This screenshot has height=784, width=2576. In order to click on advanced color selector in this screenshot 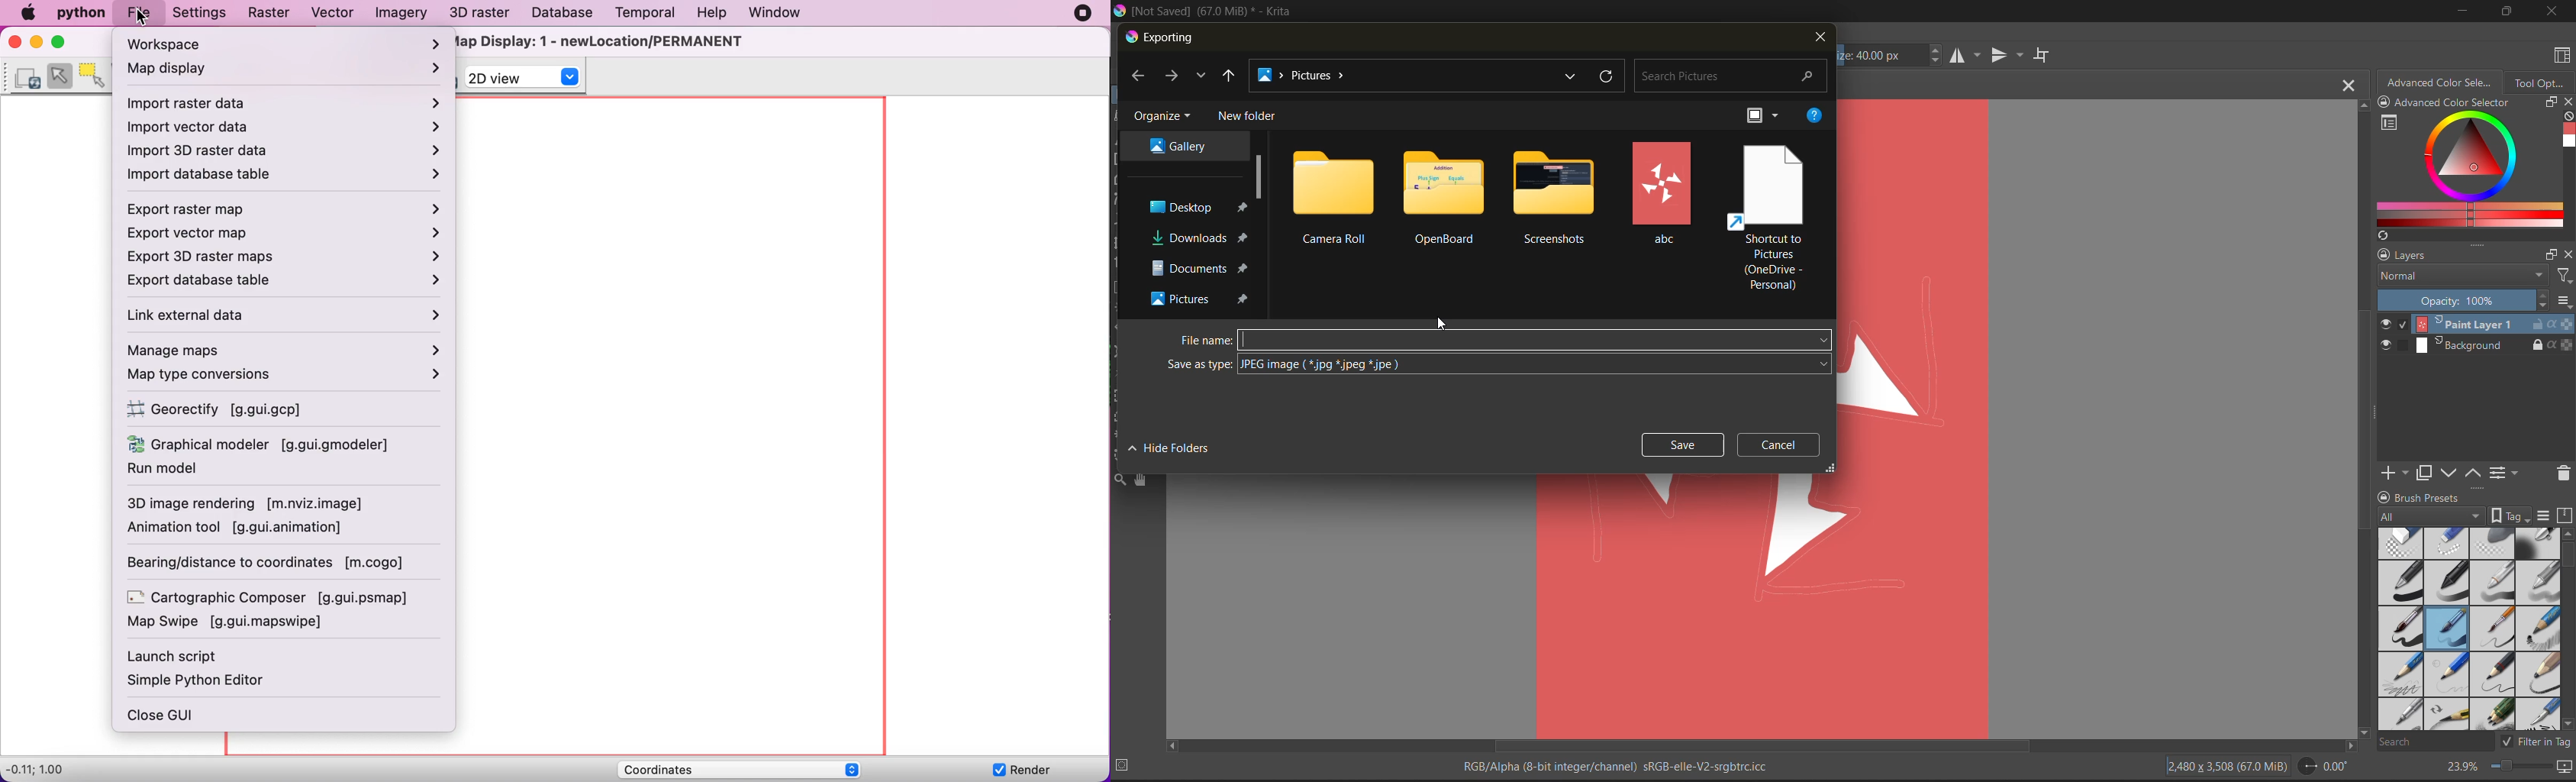, I will do `click(2469, 170)`.